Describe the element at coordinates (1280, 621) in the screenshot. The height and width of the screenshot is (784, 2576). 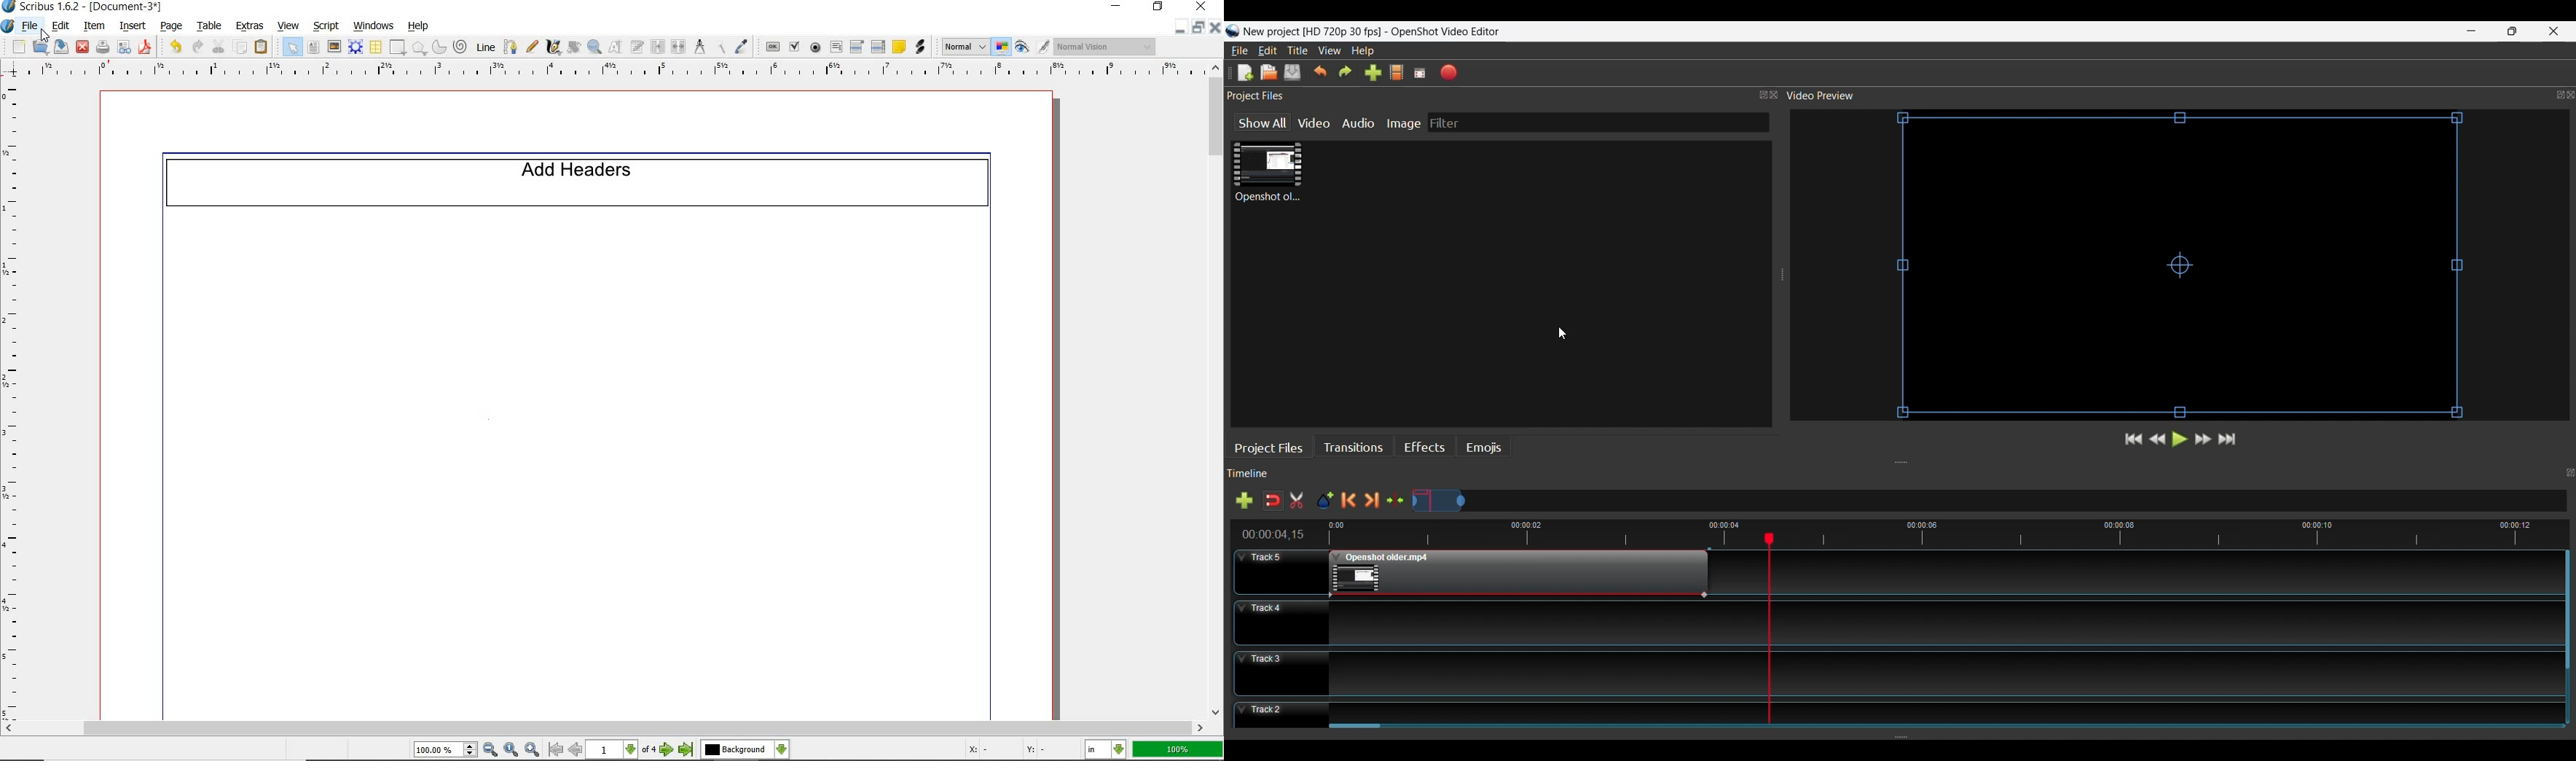
I see `Track Header` at that location.